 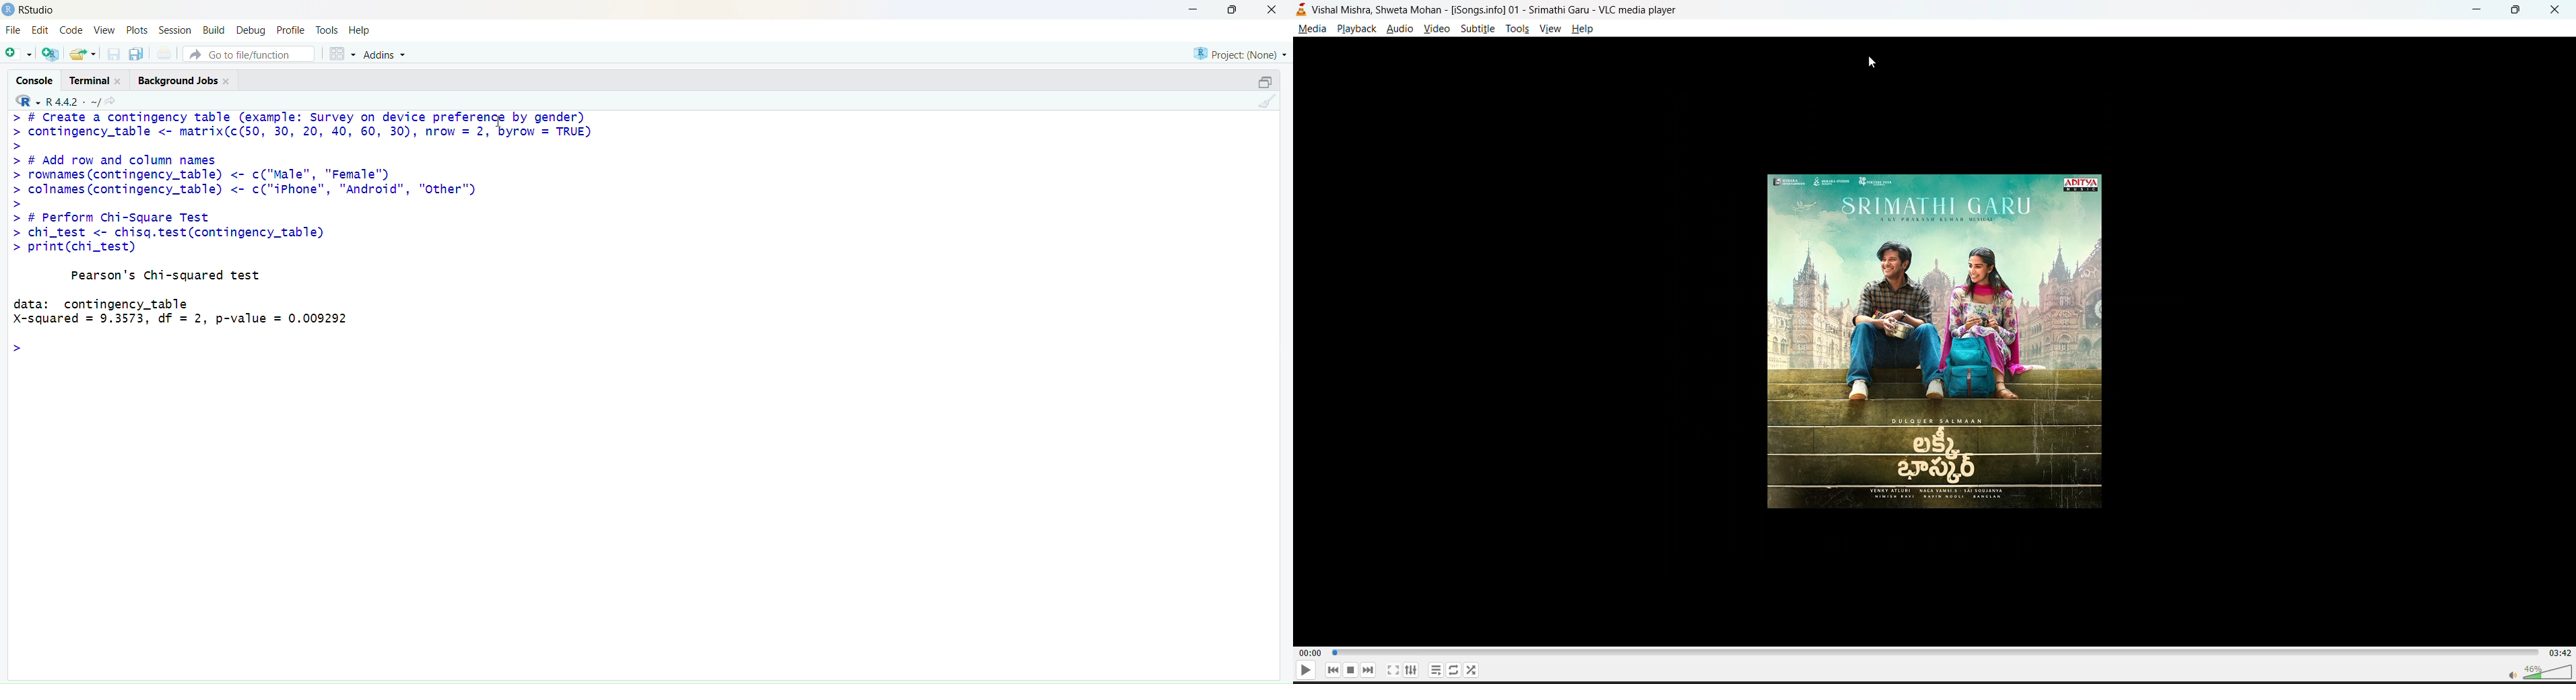 I want to click on close, so click(x=119, y=81).